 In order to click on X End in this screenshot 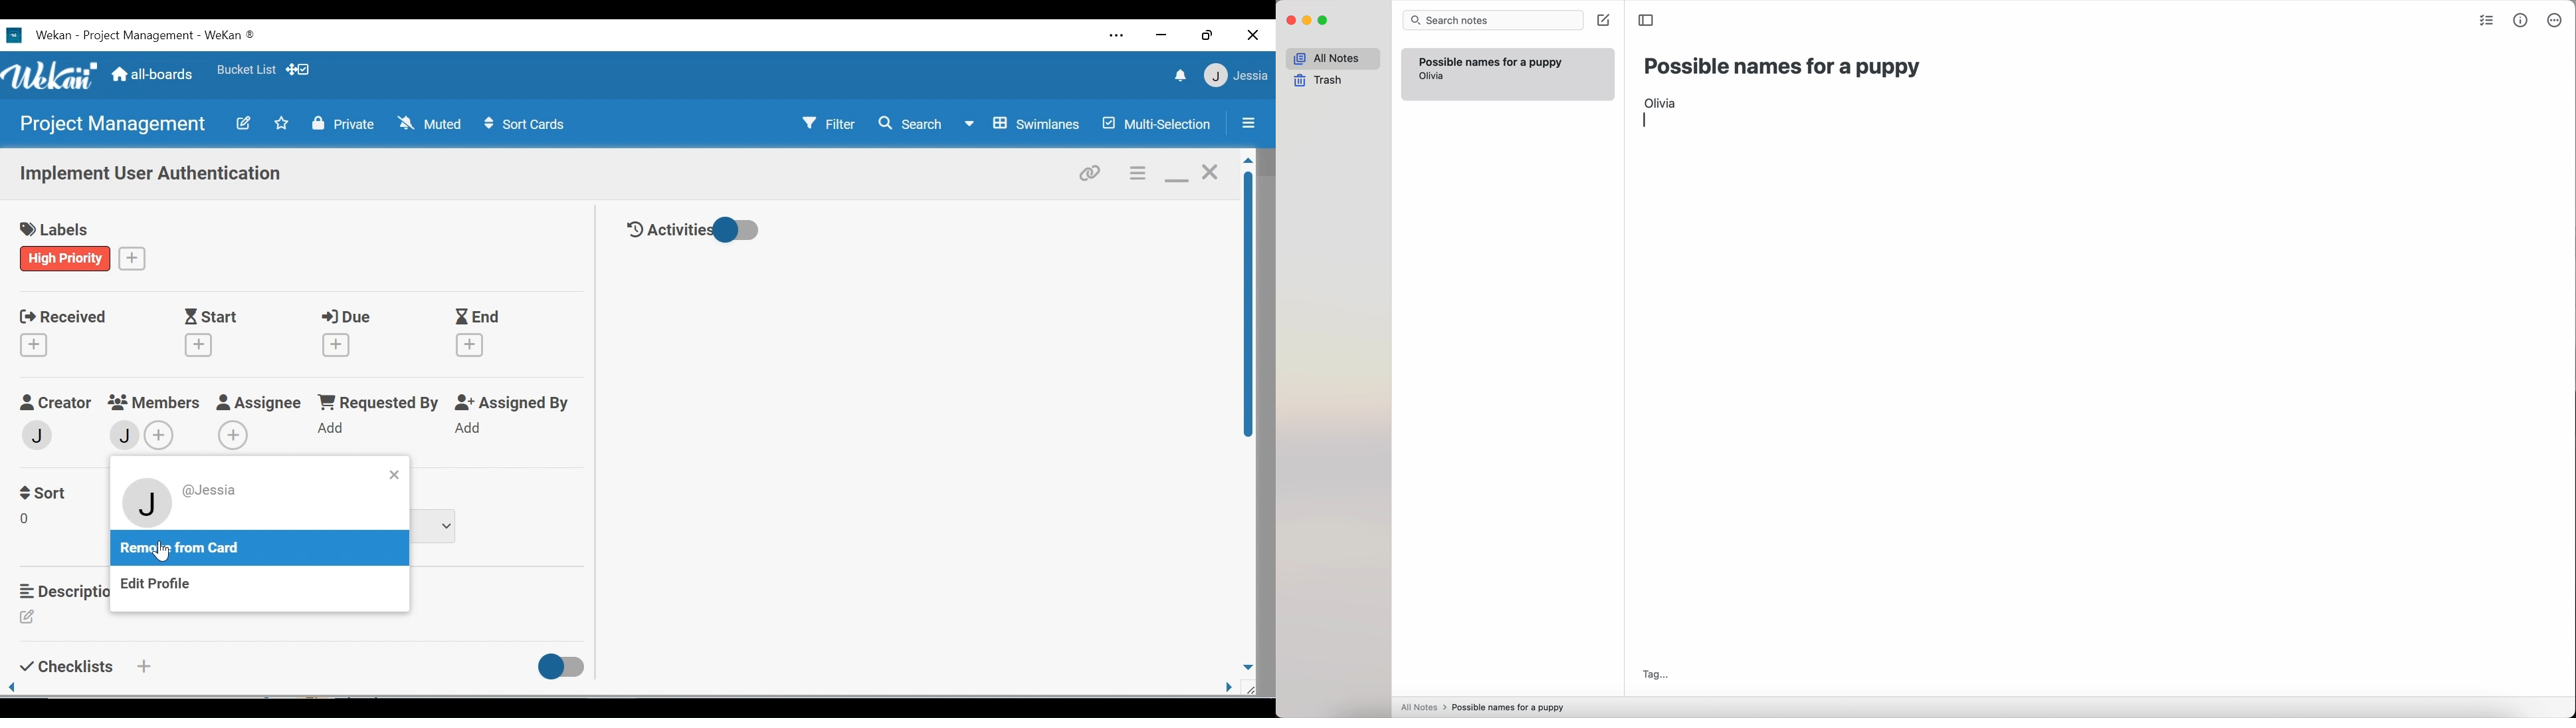, I will do `click(478, 333)`.